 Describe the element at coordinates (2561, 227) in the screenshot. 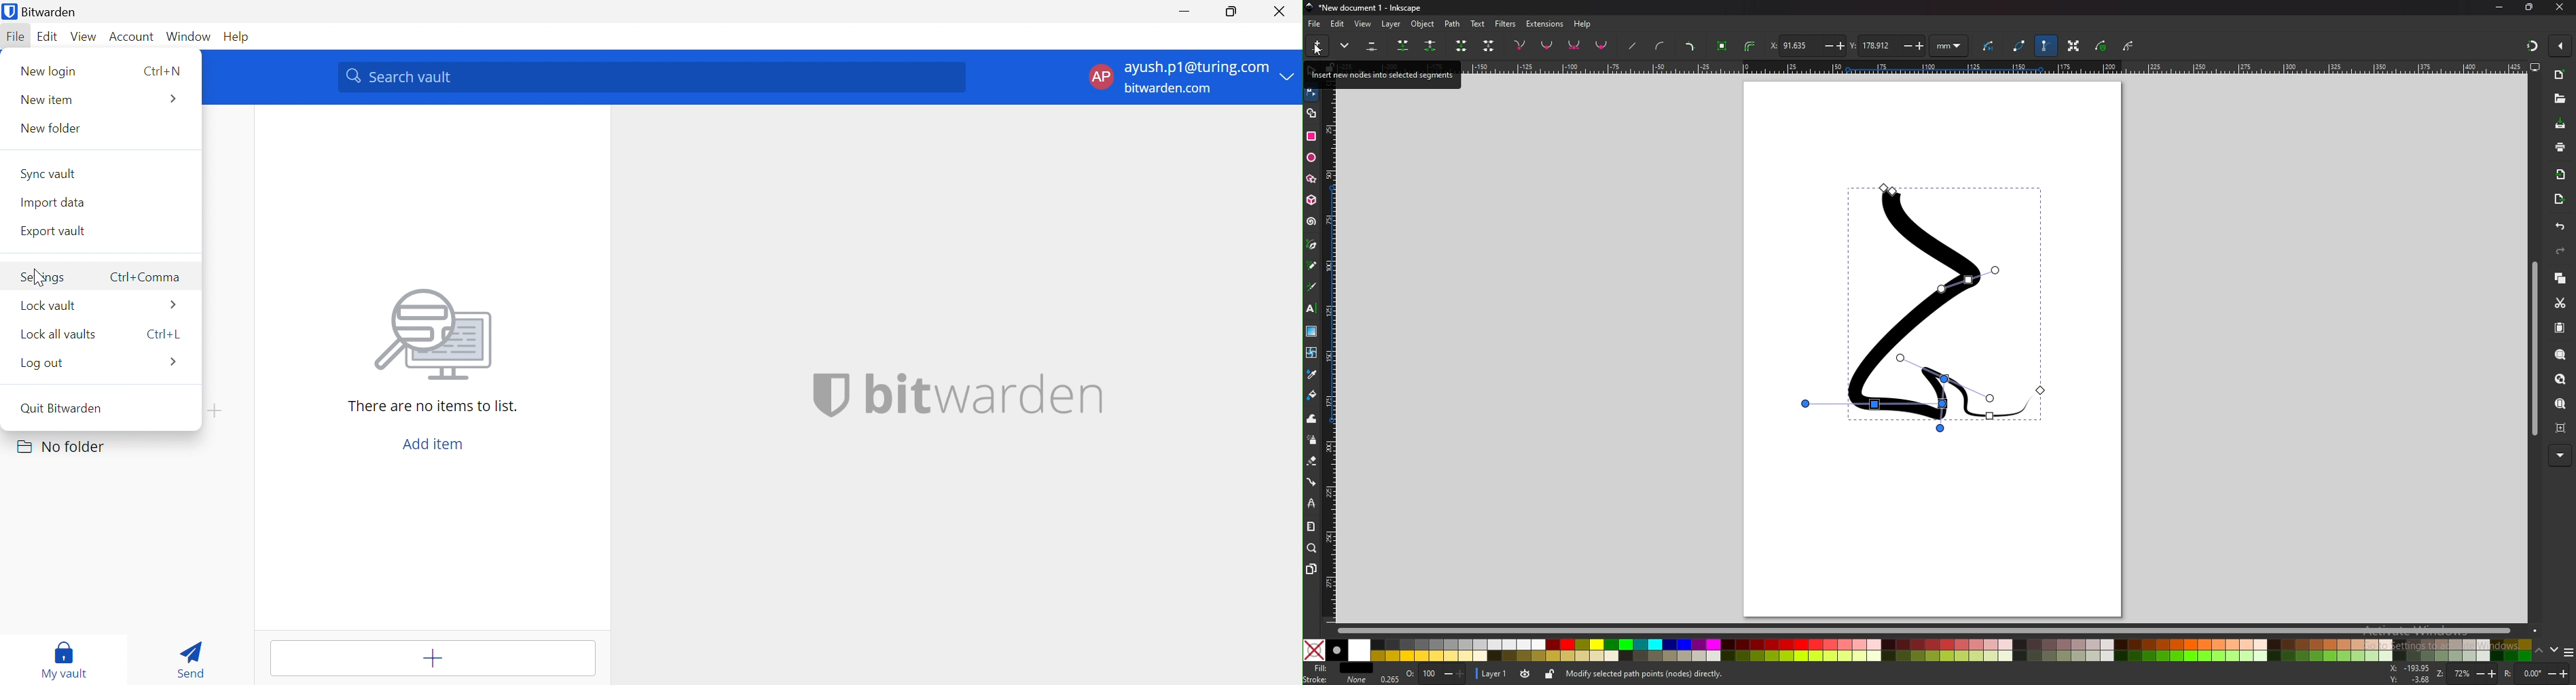

I see `undo` at that location.